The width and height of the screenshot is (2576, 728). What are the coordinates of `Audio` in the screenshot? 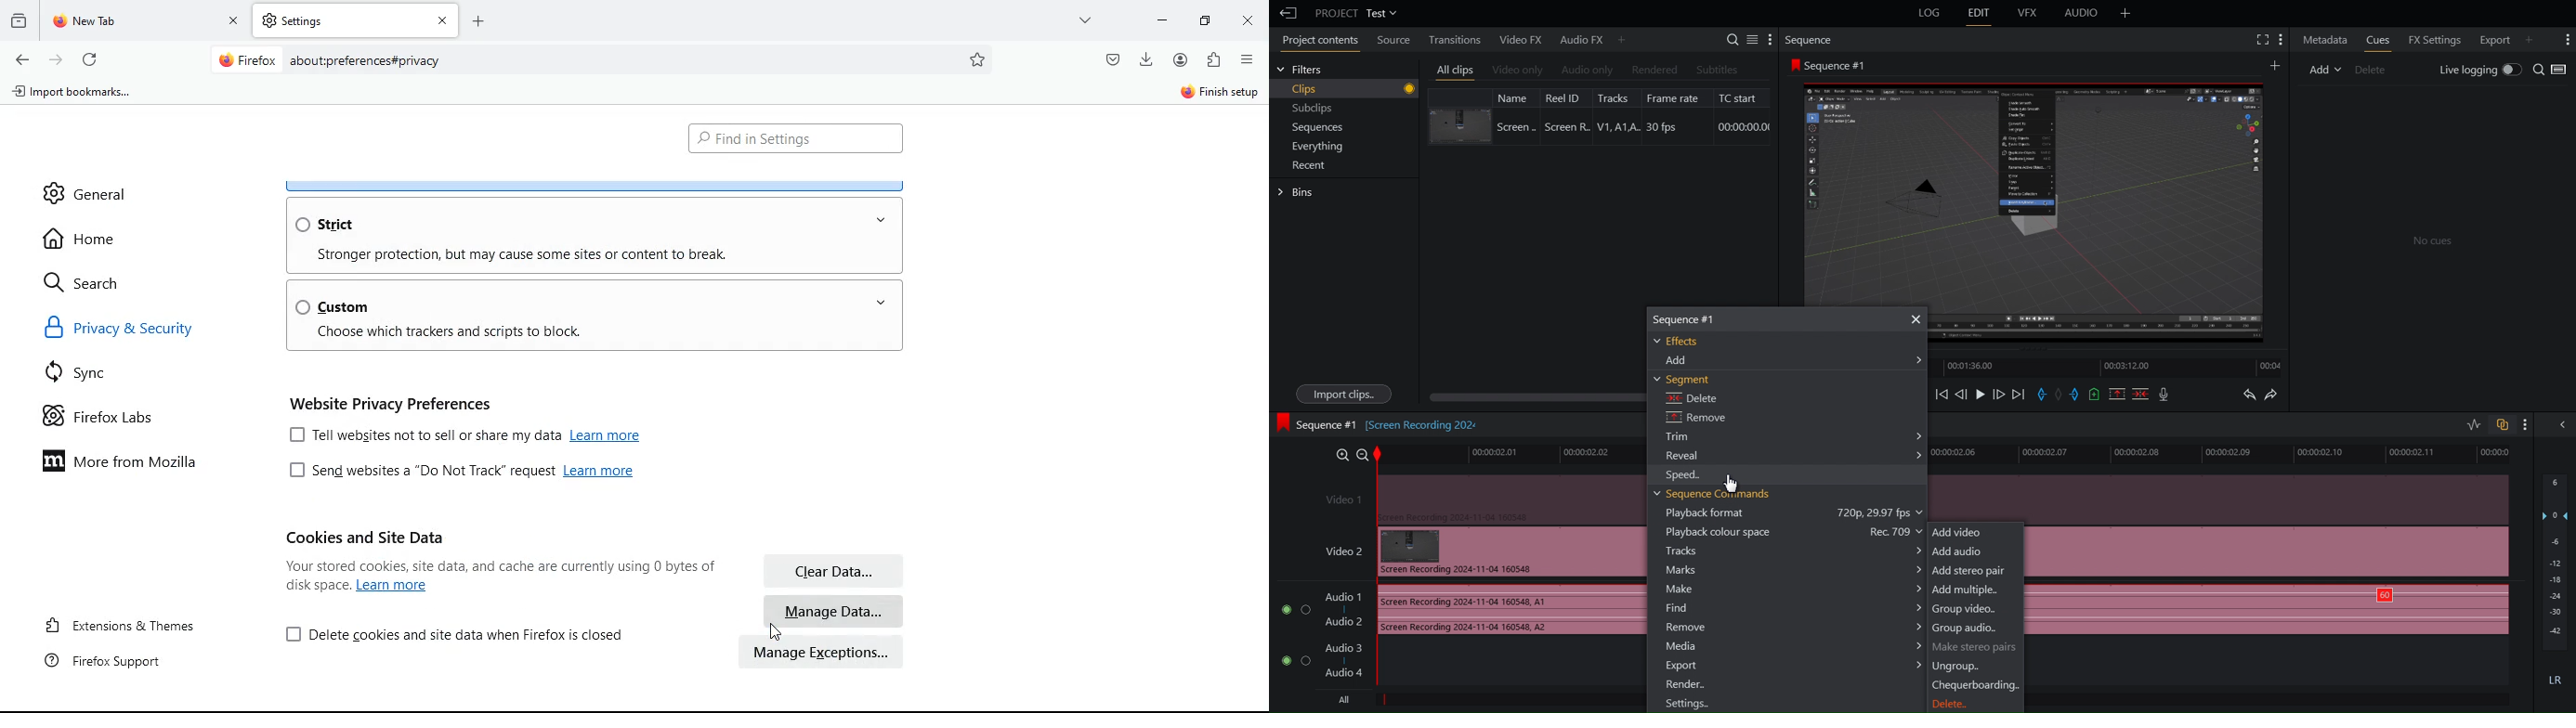 It's located at (2082, 15).